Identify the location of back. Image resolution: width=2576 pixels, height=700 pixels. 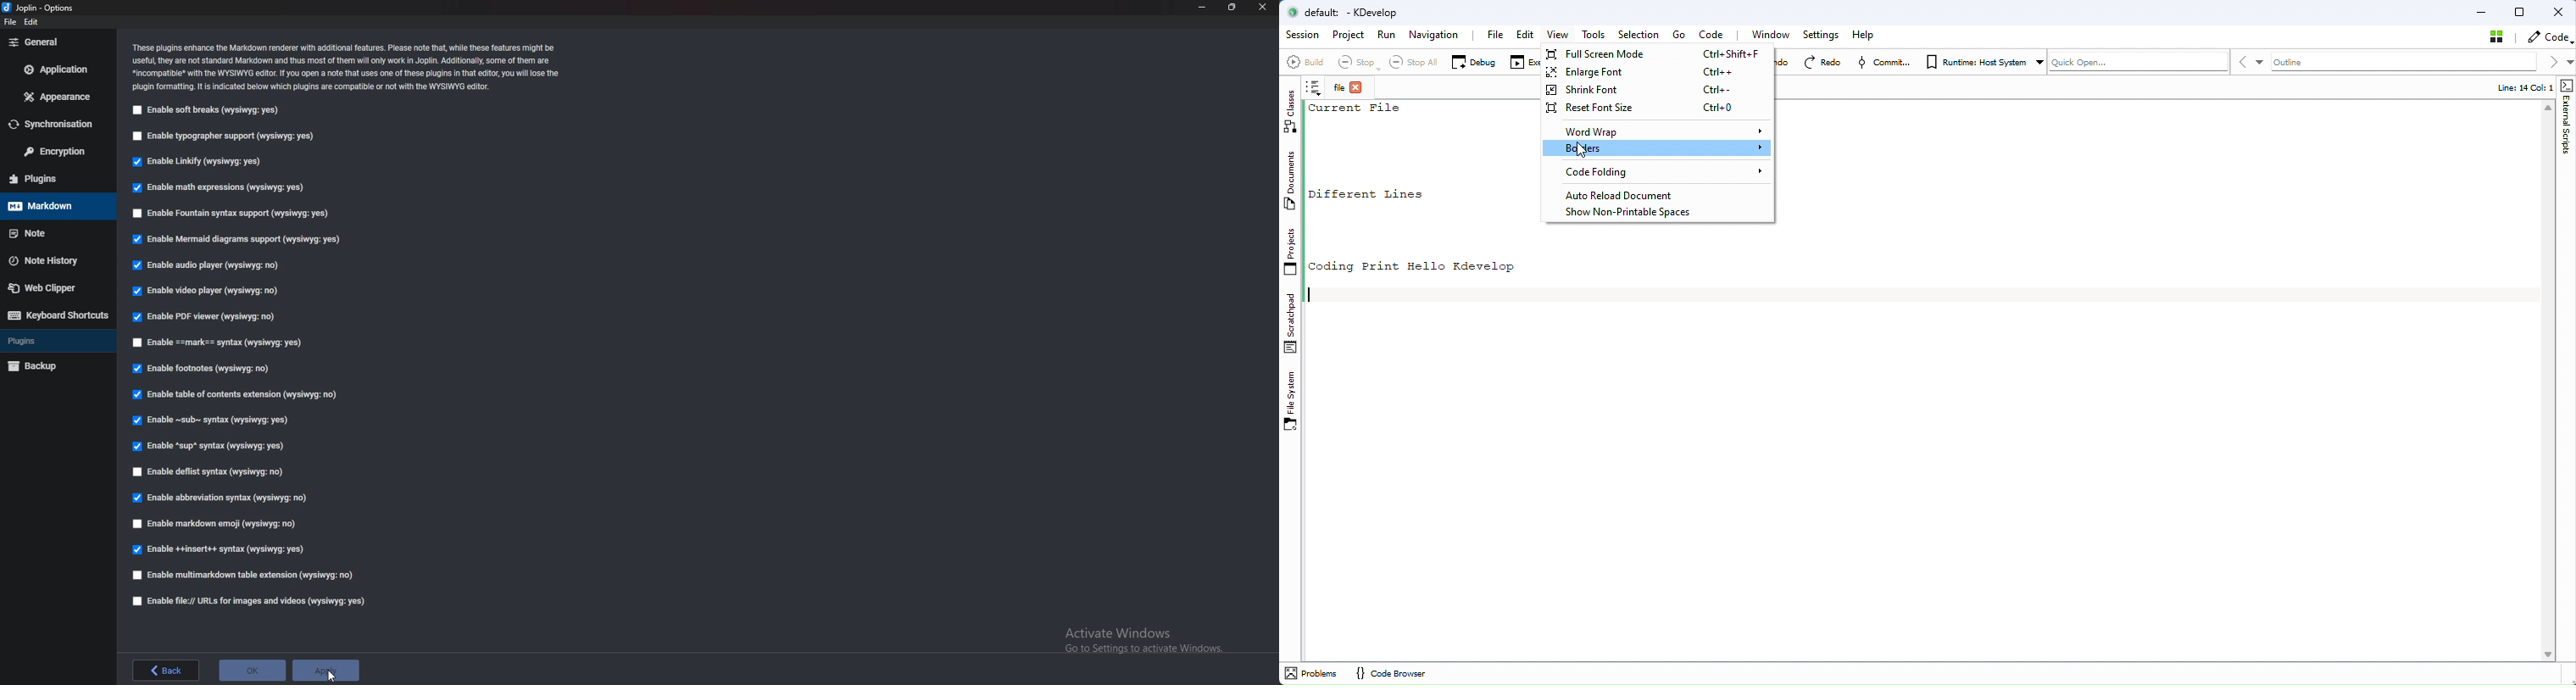
(166, 670).